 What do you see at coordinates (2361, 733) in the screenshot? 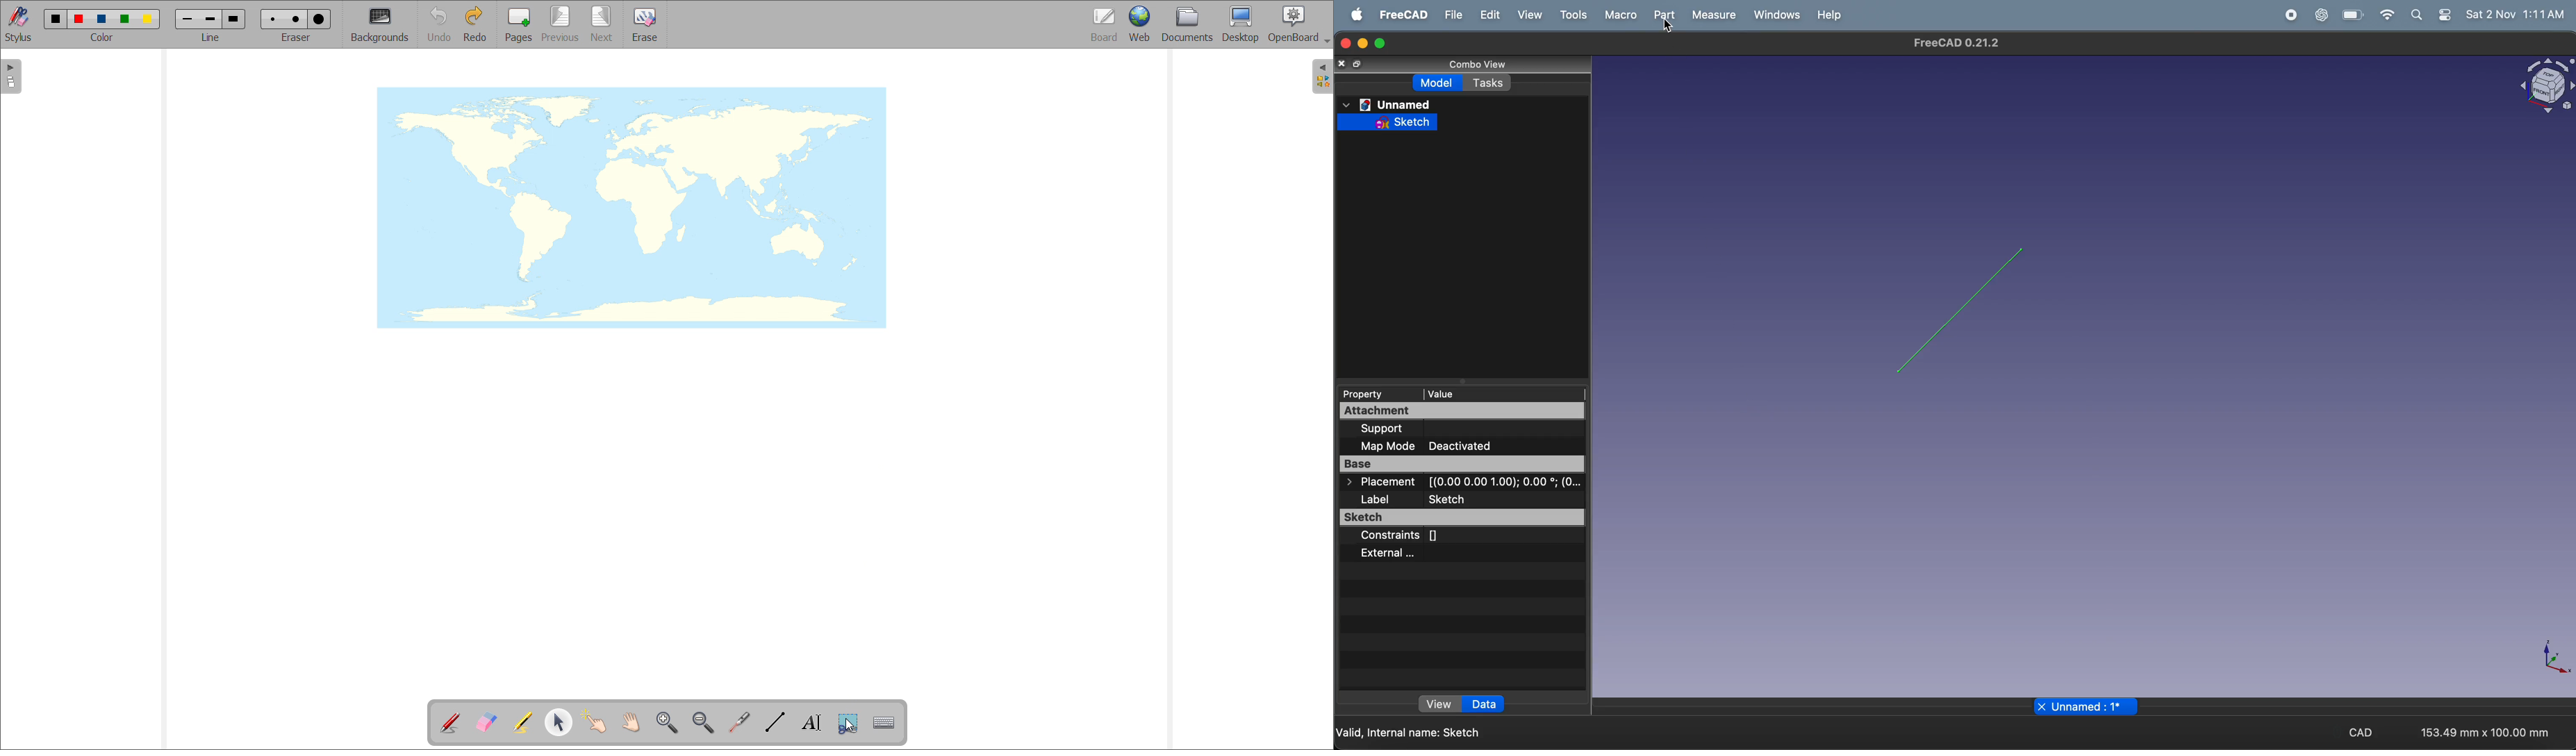
I see `CAD` at bounding box center [2361, 733].